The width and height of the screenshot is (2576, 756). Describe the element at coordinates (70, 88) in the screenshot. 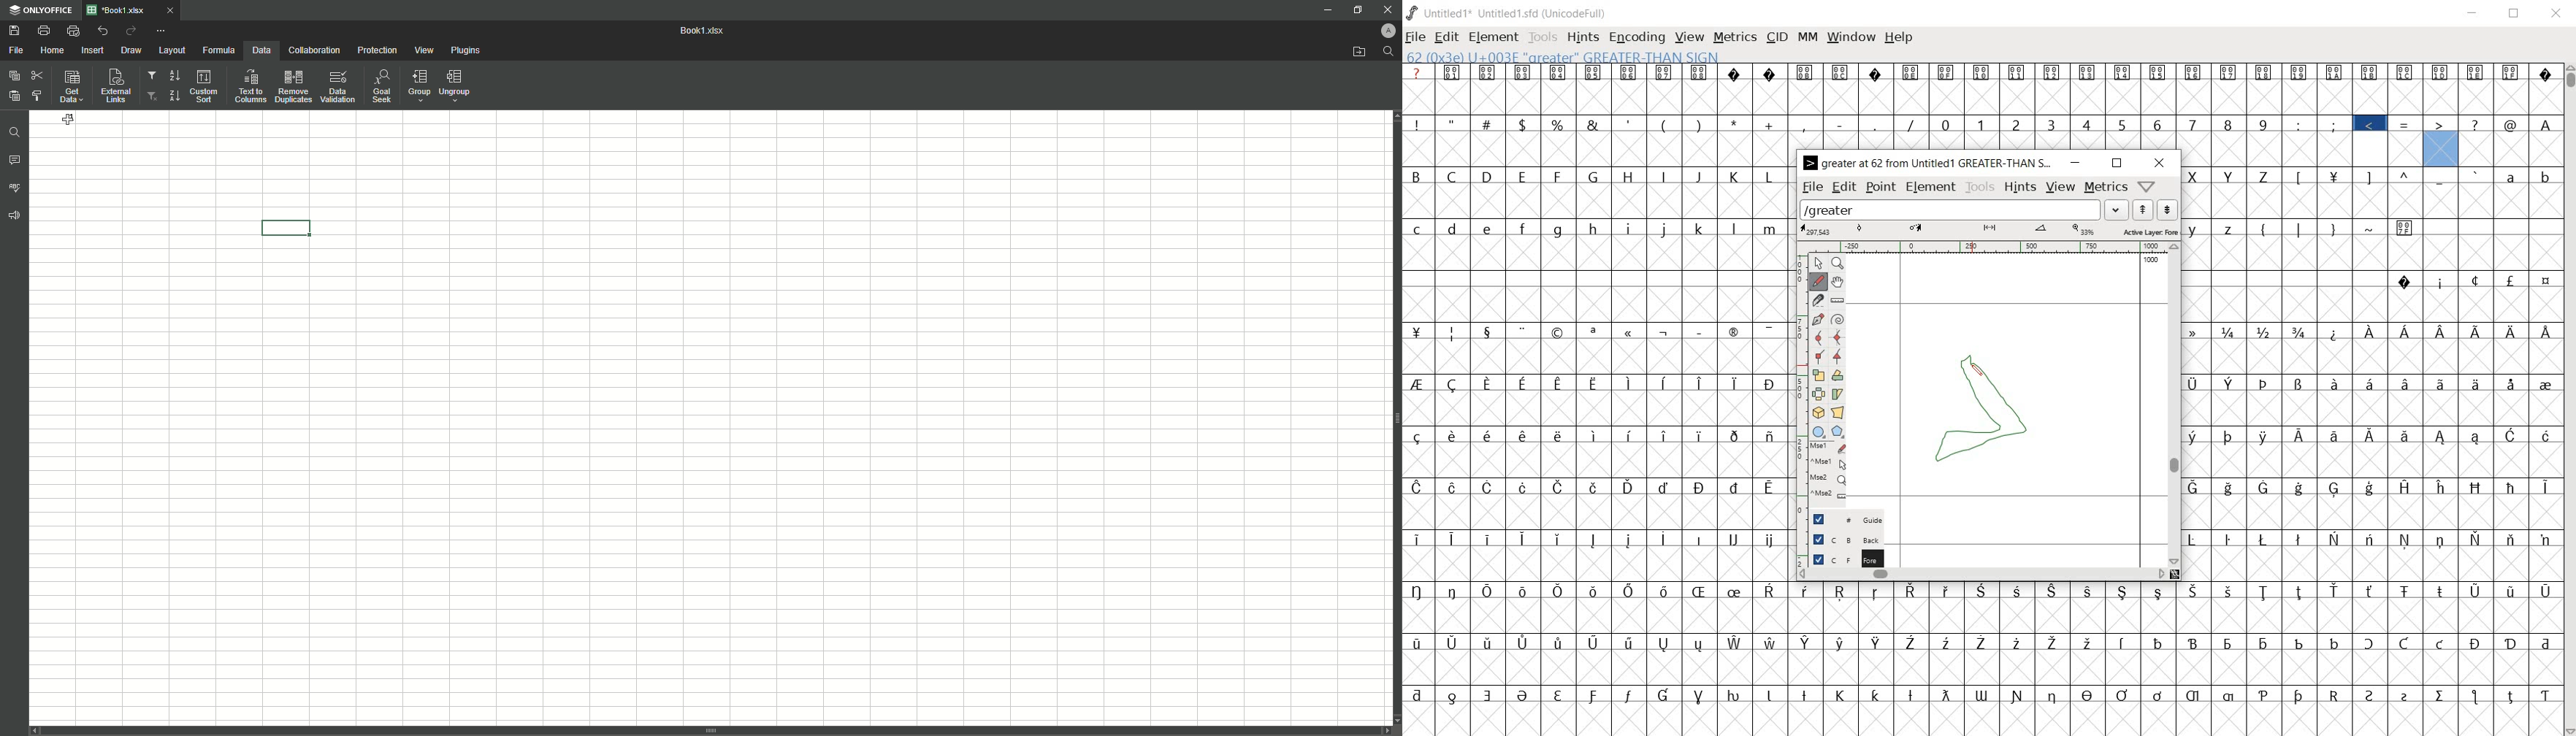

I see `Get Data` at that location.